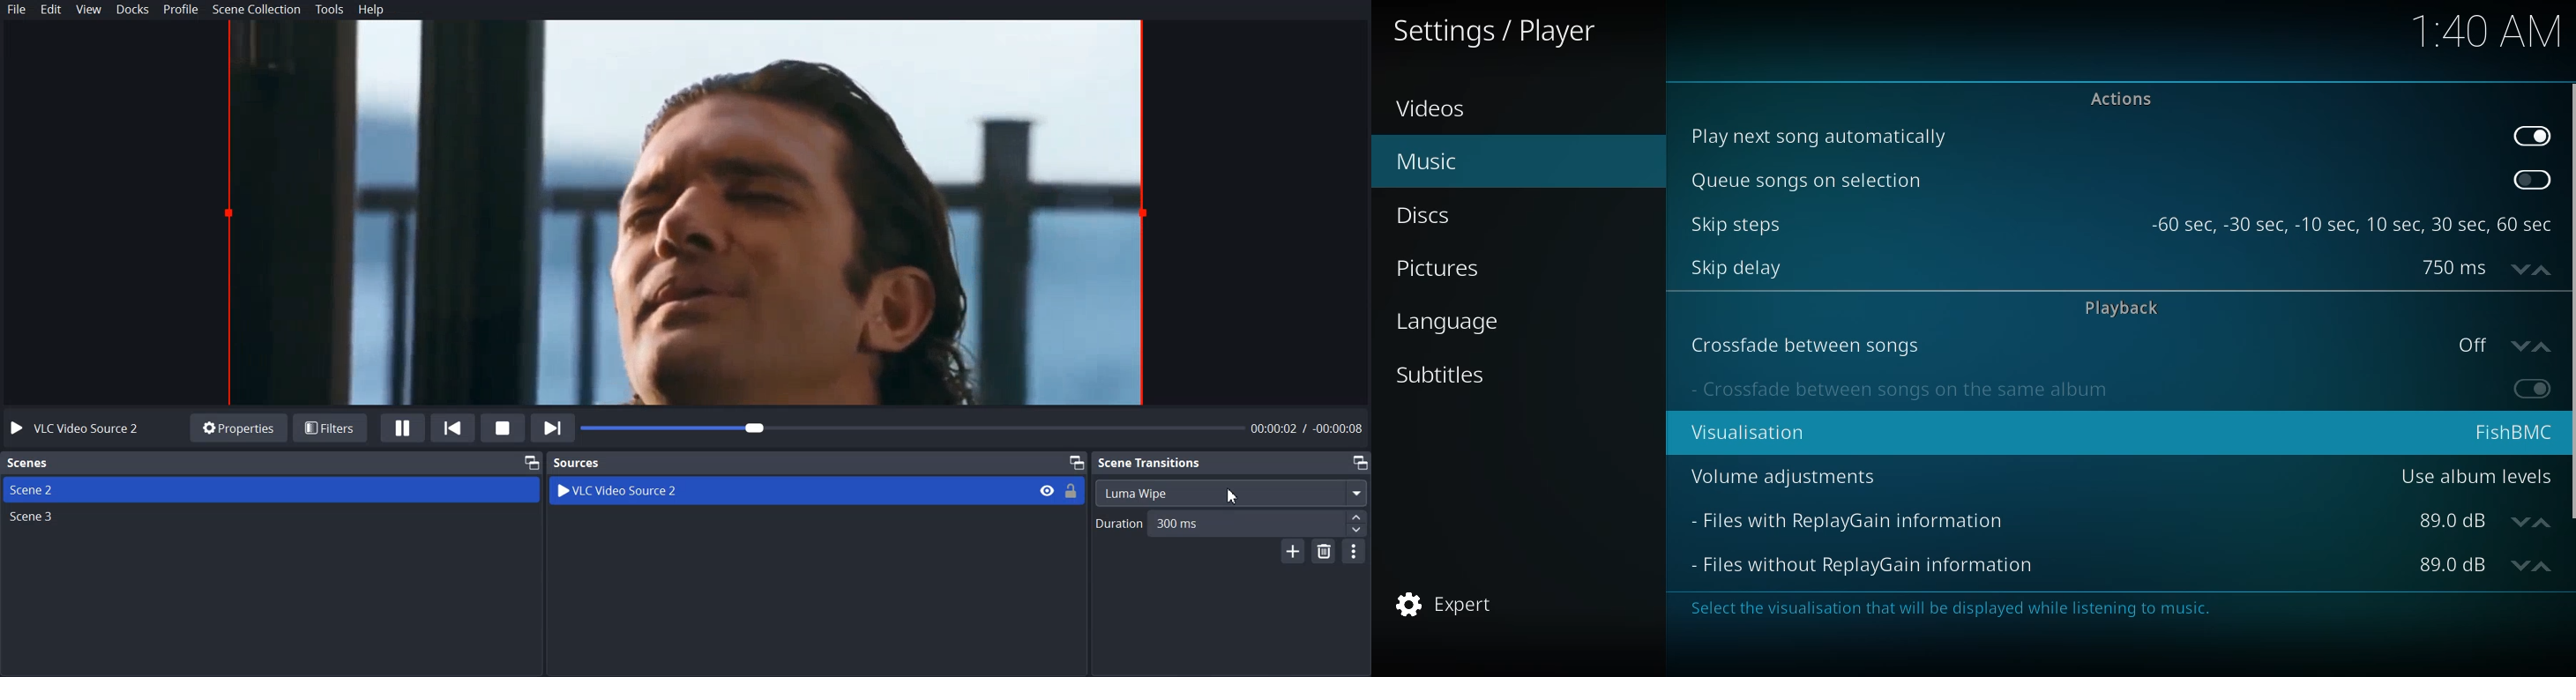 Image resolution: width=2576 pixels, height=700 pixels. Describe the element at coordinates (1117, 525) in the screenshot. I see `Duration 300 ms` at that location.